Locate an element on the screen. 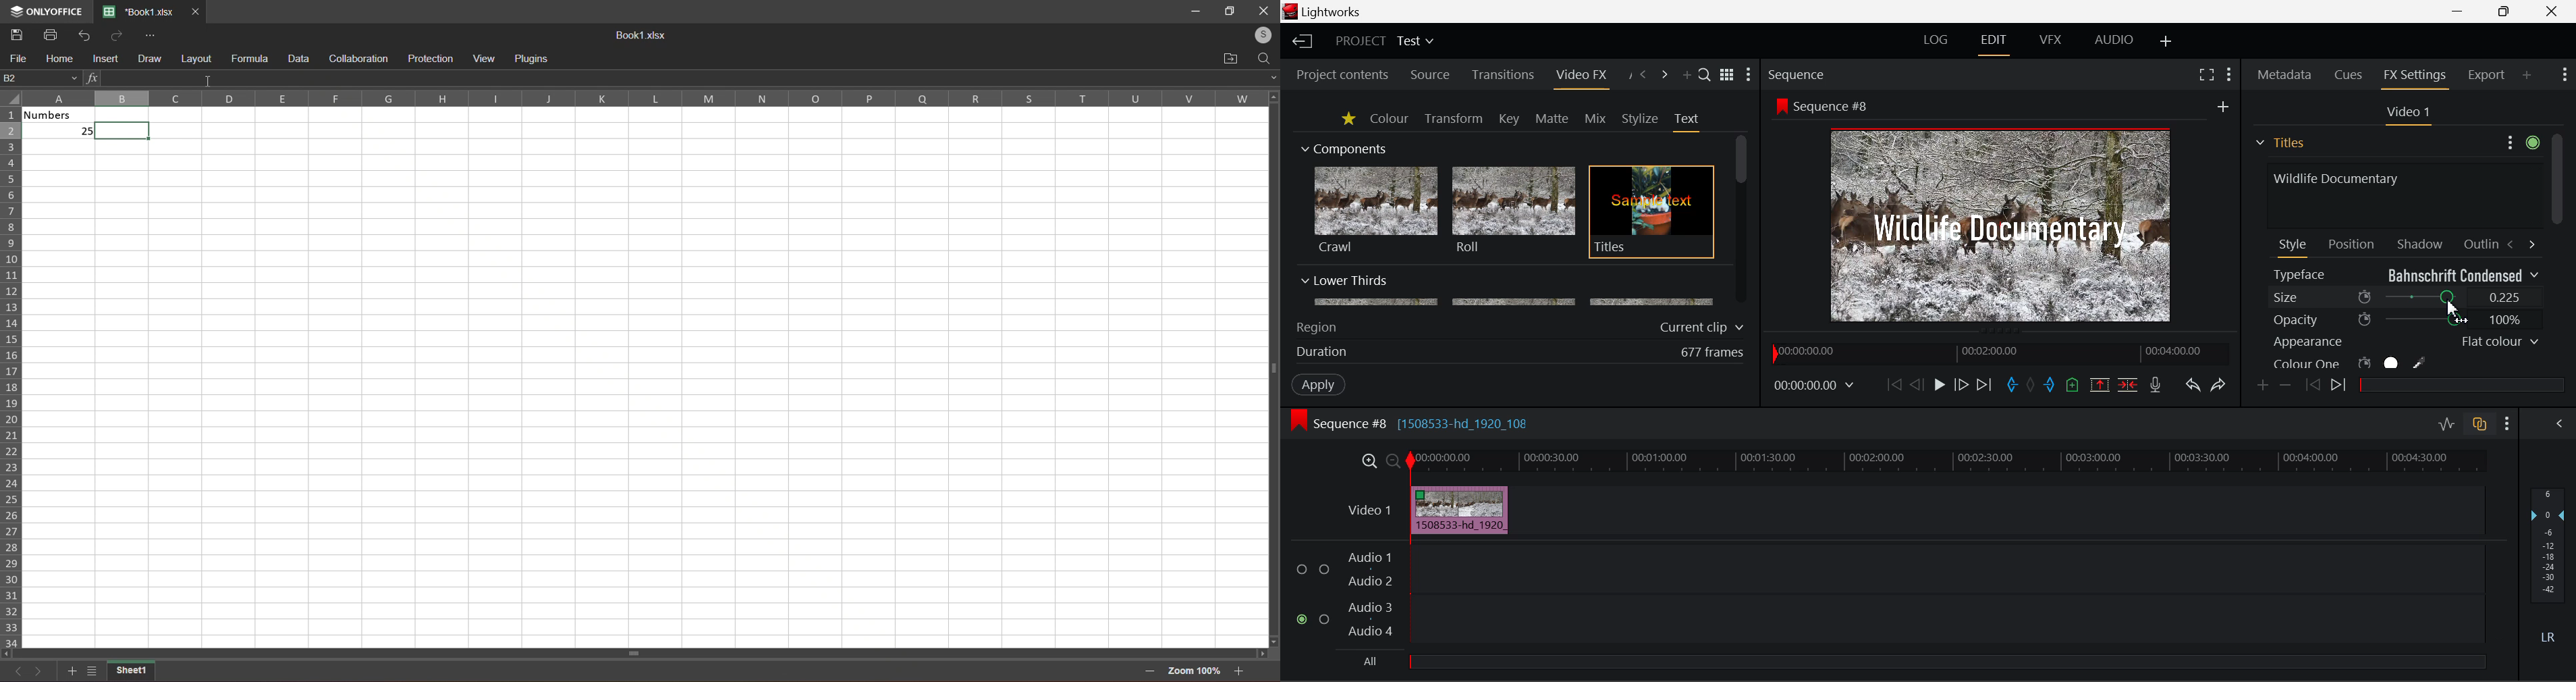 The height and width of the screenshot is (700, 2576). checkbox is located at coordinates (1305, 570).